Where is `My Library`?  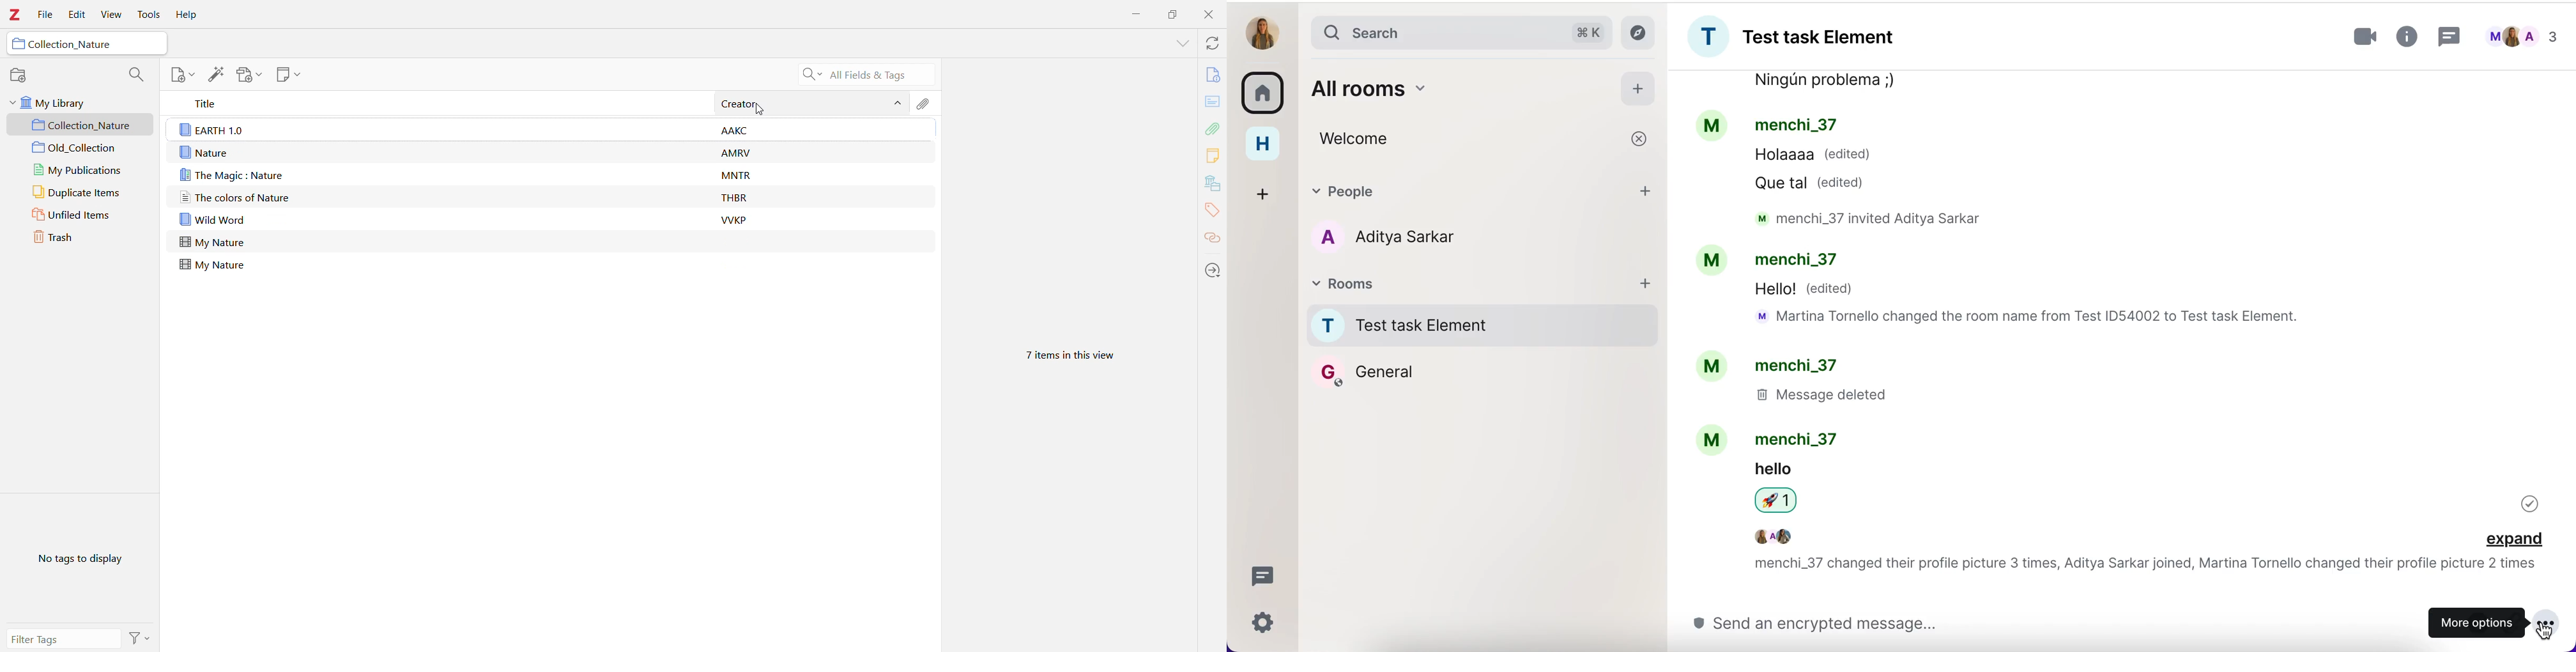 My Library is located at coordinates (86, 102).